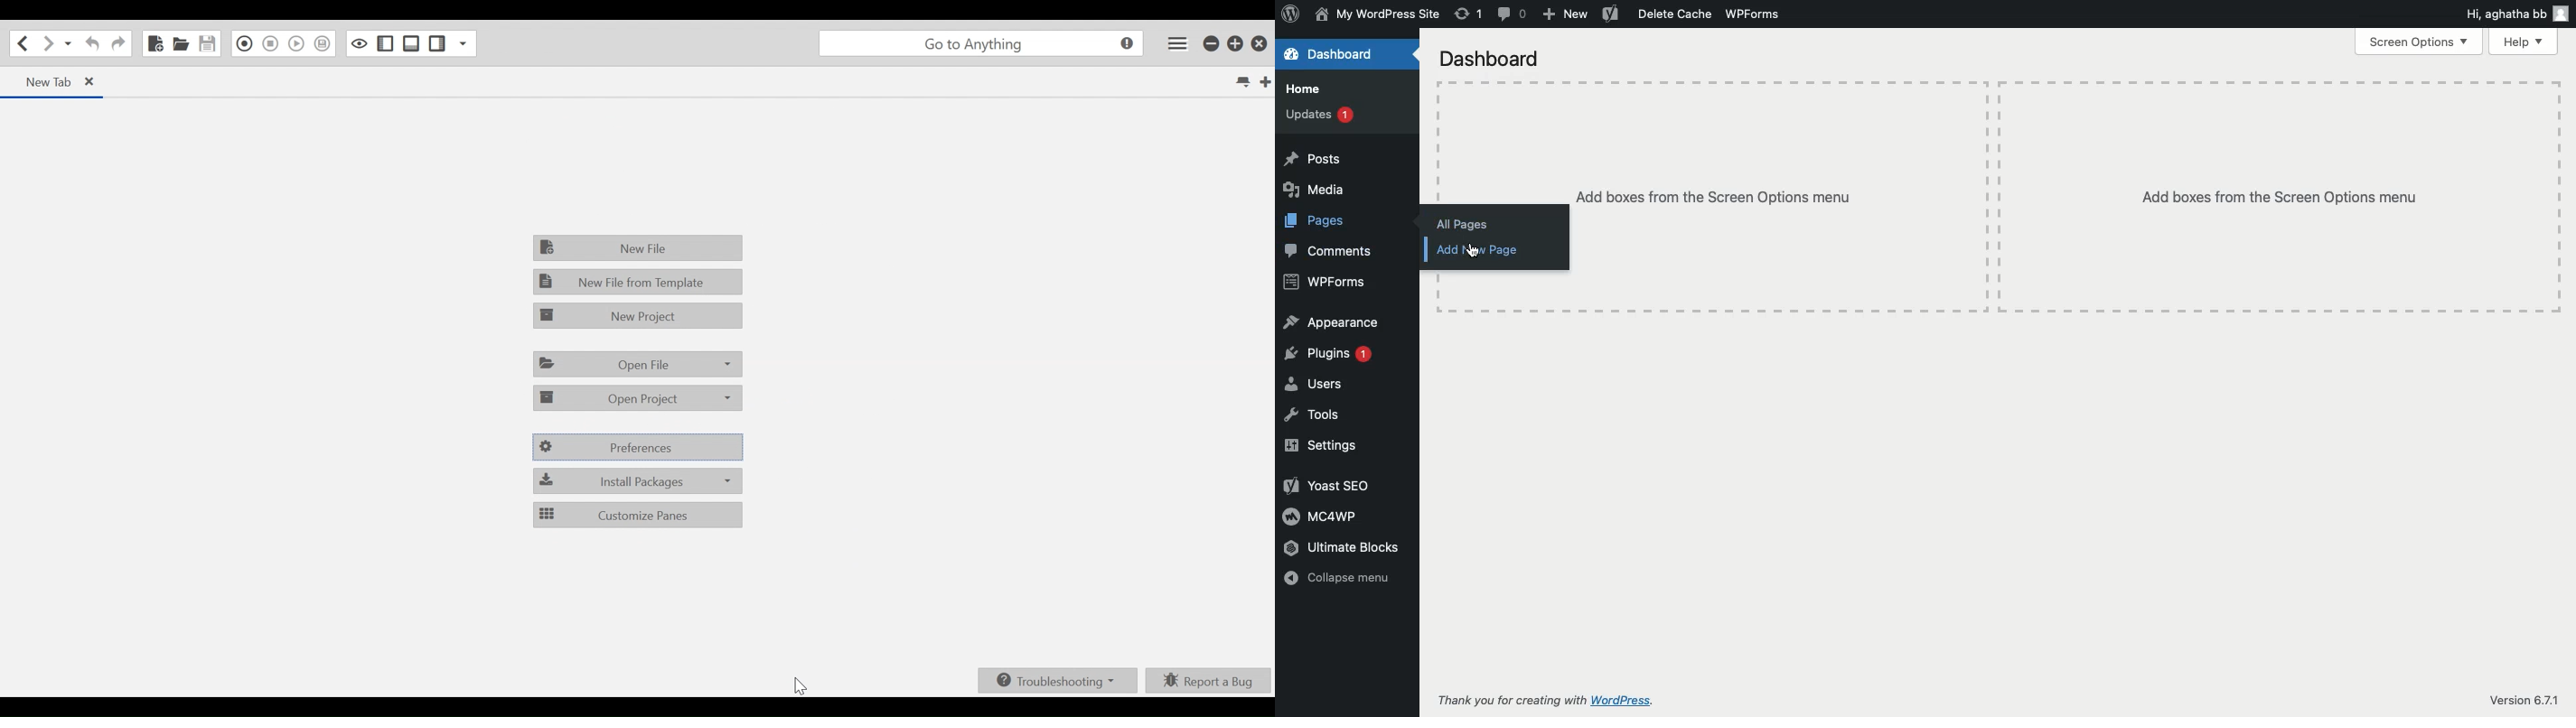 The image size is (2576, 728). Describe the element at coordinates (1323, 284) in the screenshot. I see `WPForms` at that location.